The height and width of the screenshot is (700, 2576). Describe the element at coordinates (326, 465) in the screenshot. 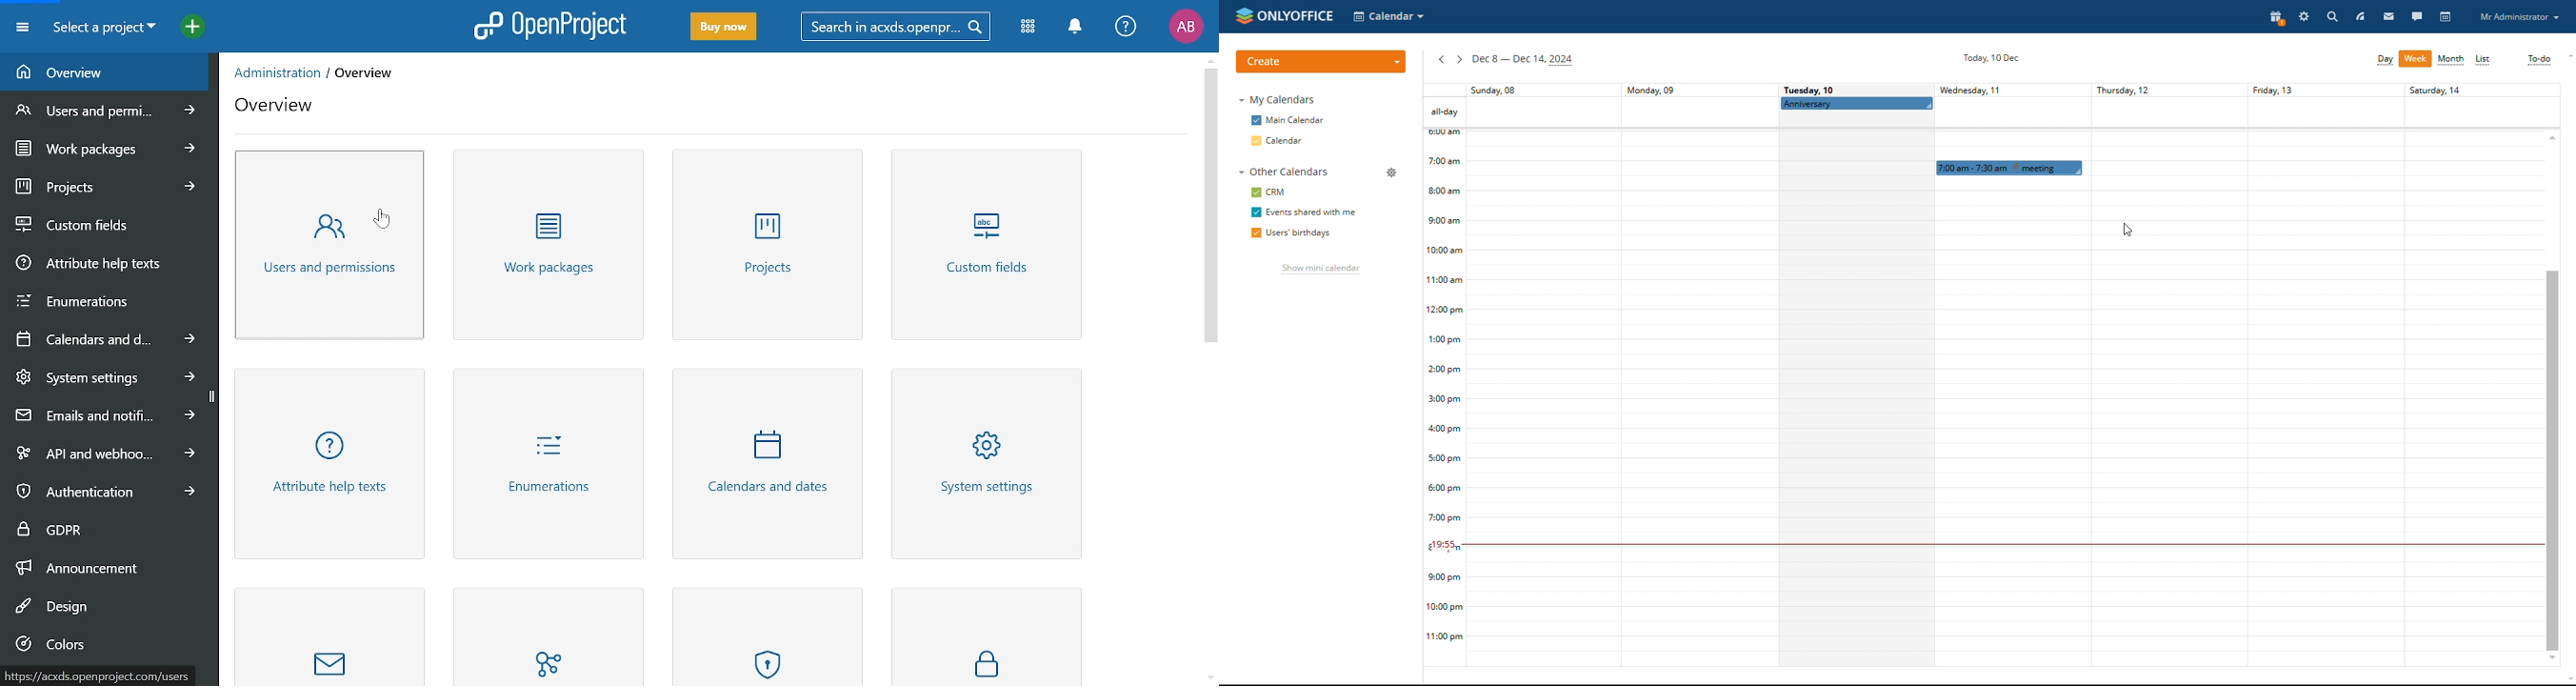

I see `Attribute help texts` at that location.